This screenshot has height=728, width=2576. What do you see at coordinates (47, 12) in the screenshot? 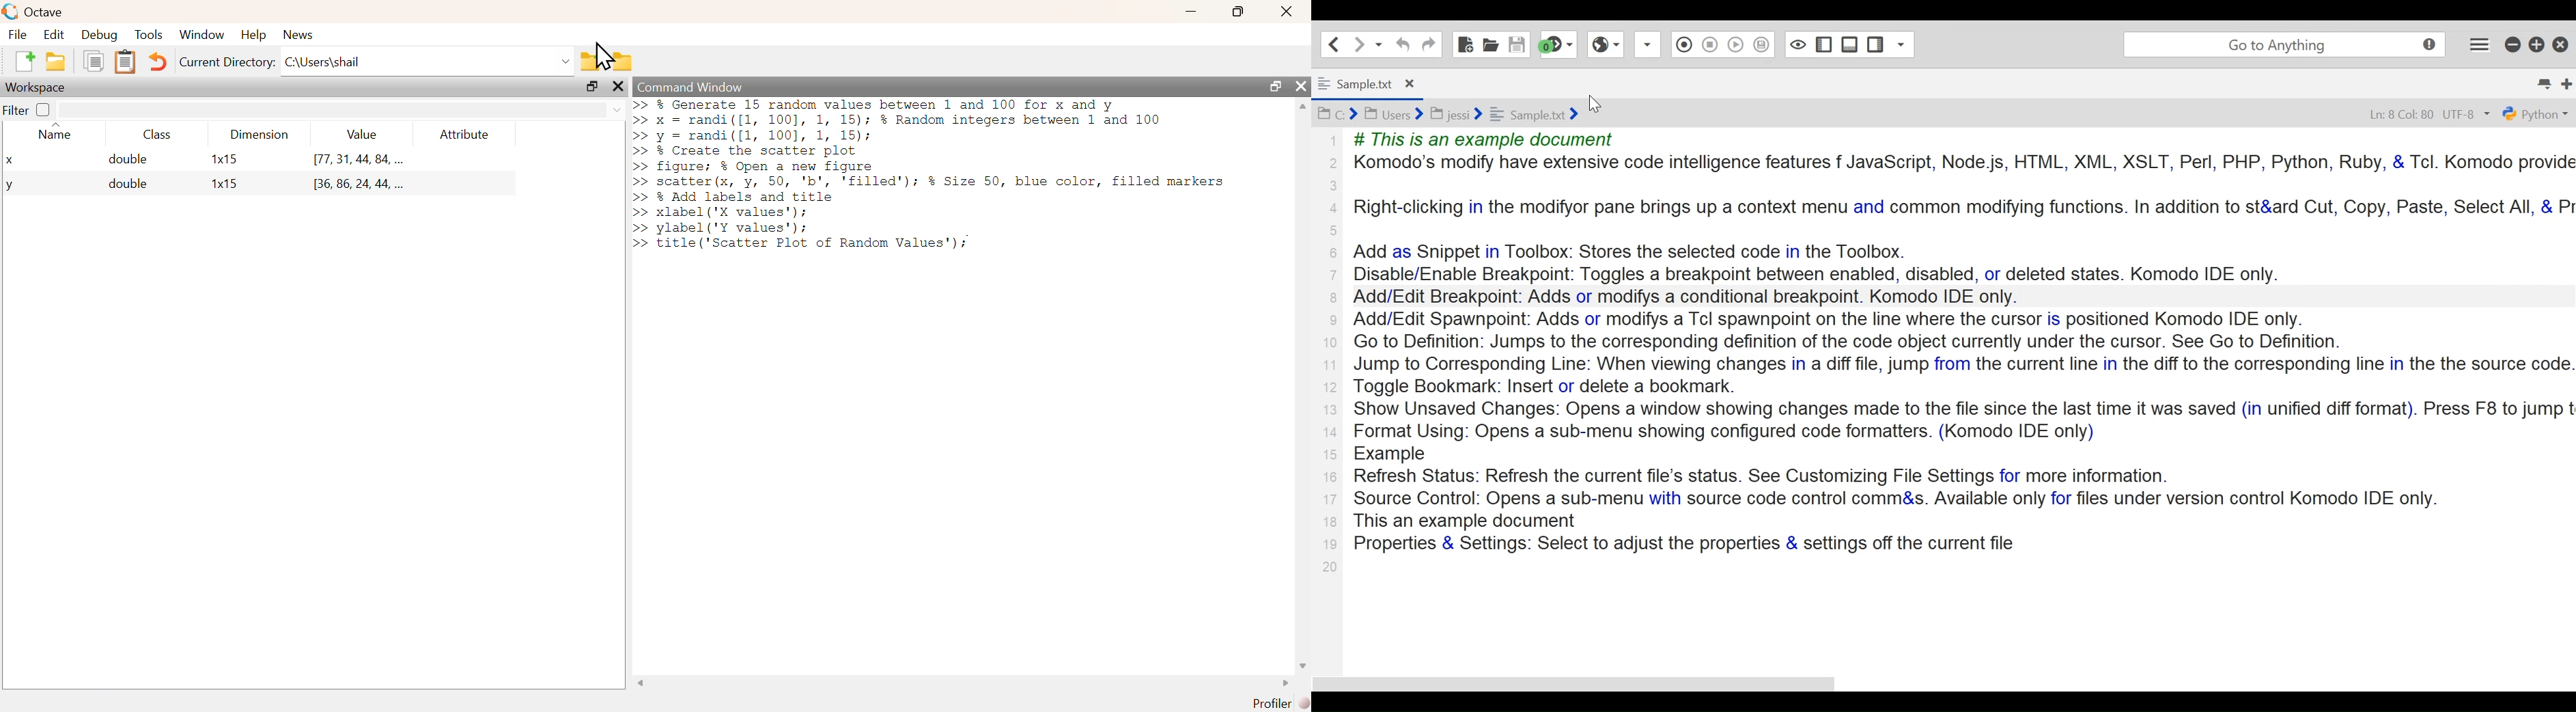
I see `Octave` at bounding box center [47, 12].